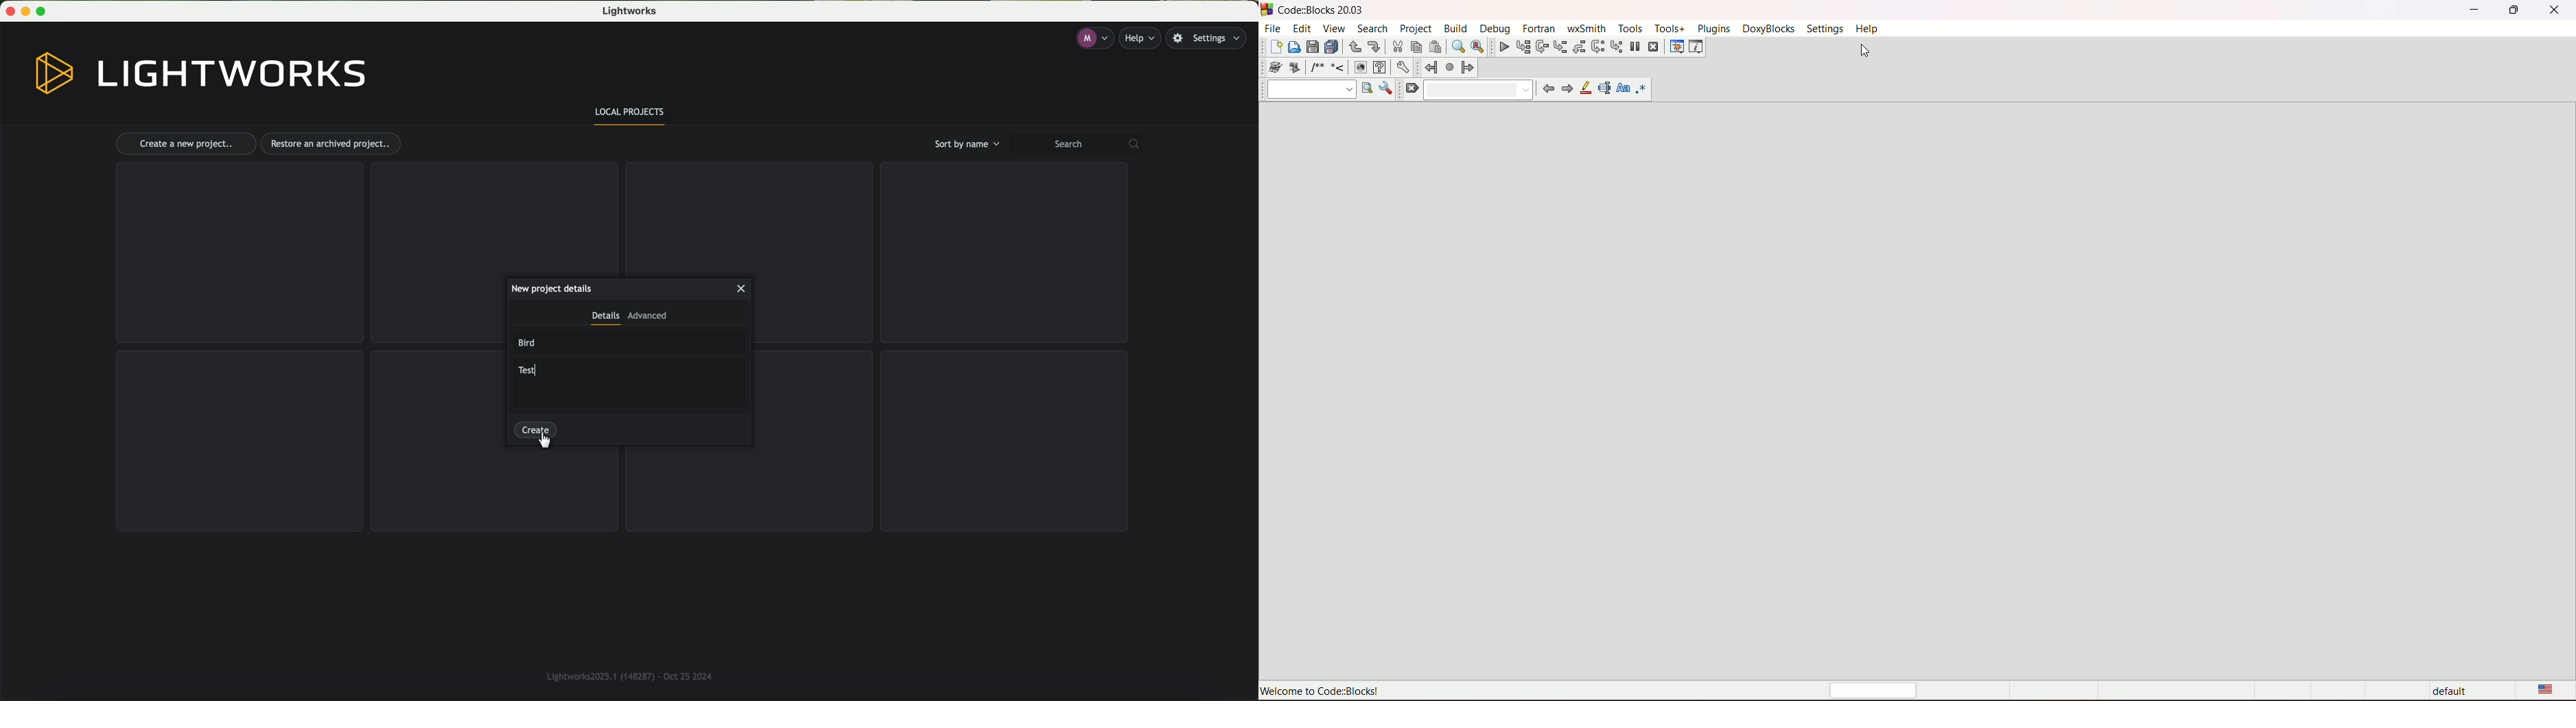 The width and height of the screenshot is (2576, 728). I want to click on drop down, so click(1468, 89).